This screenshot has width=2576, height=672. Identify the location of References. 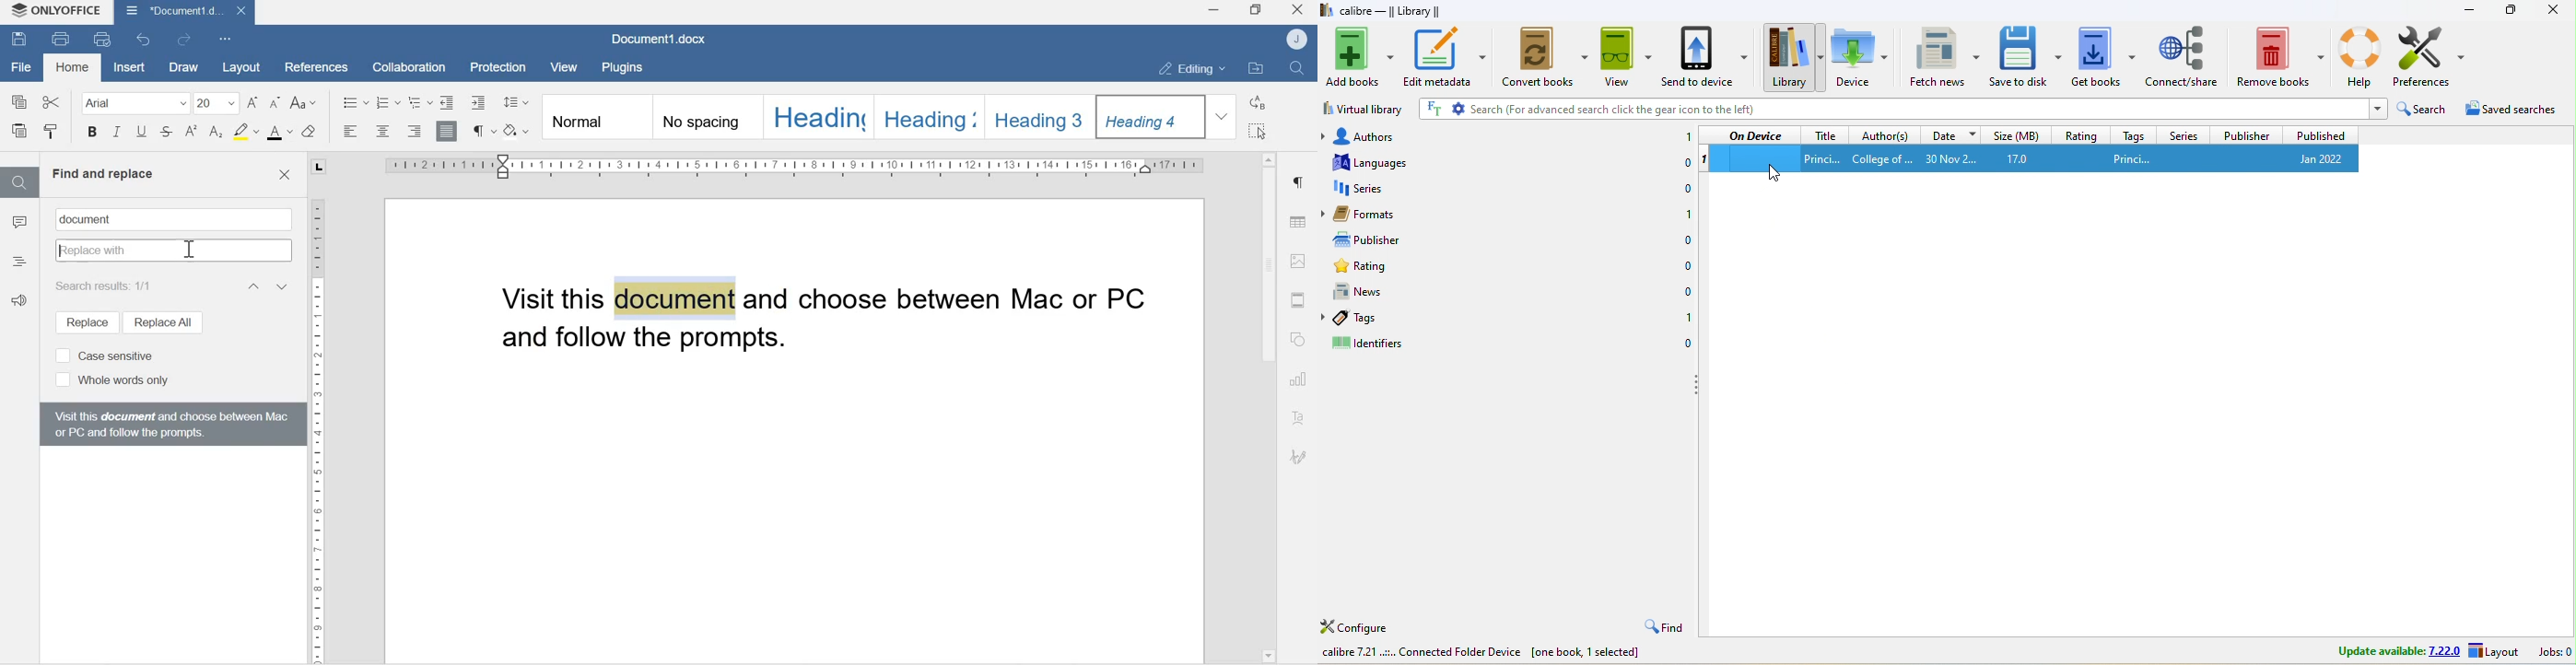
(311, 65).